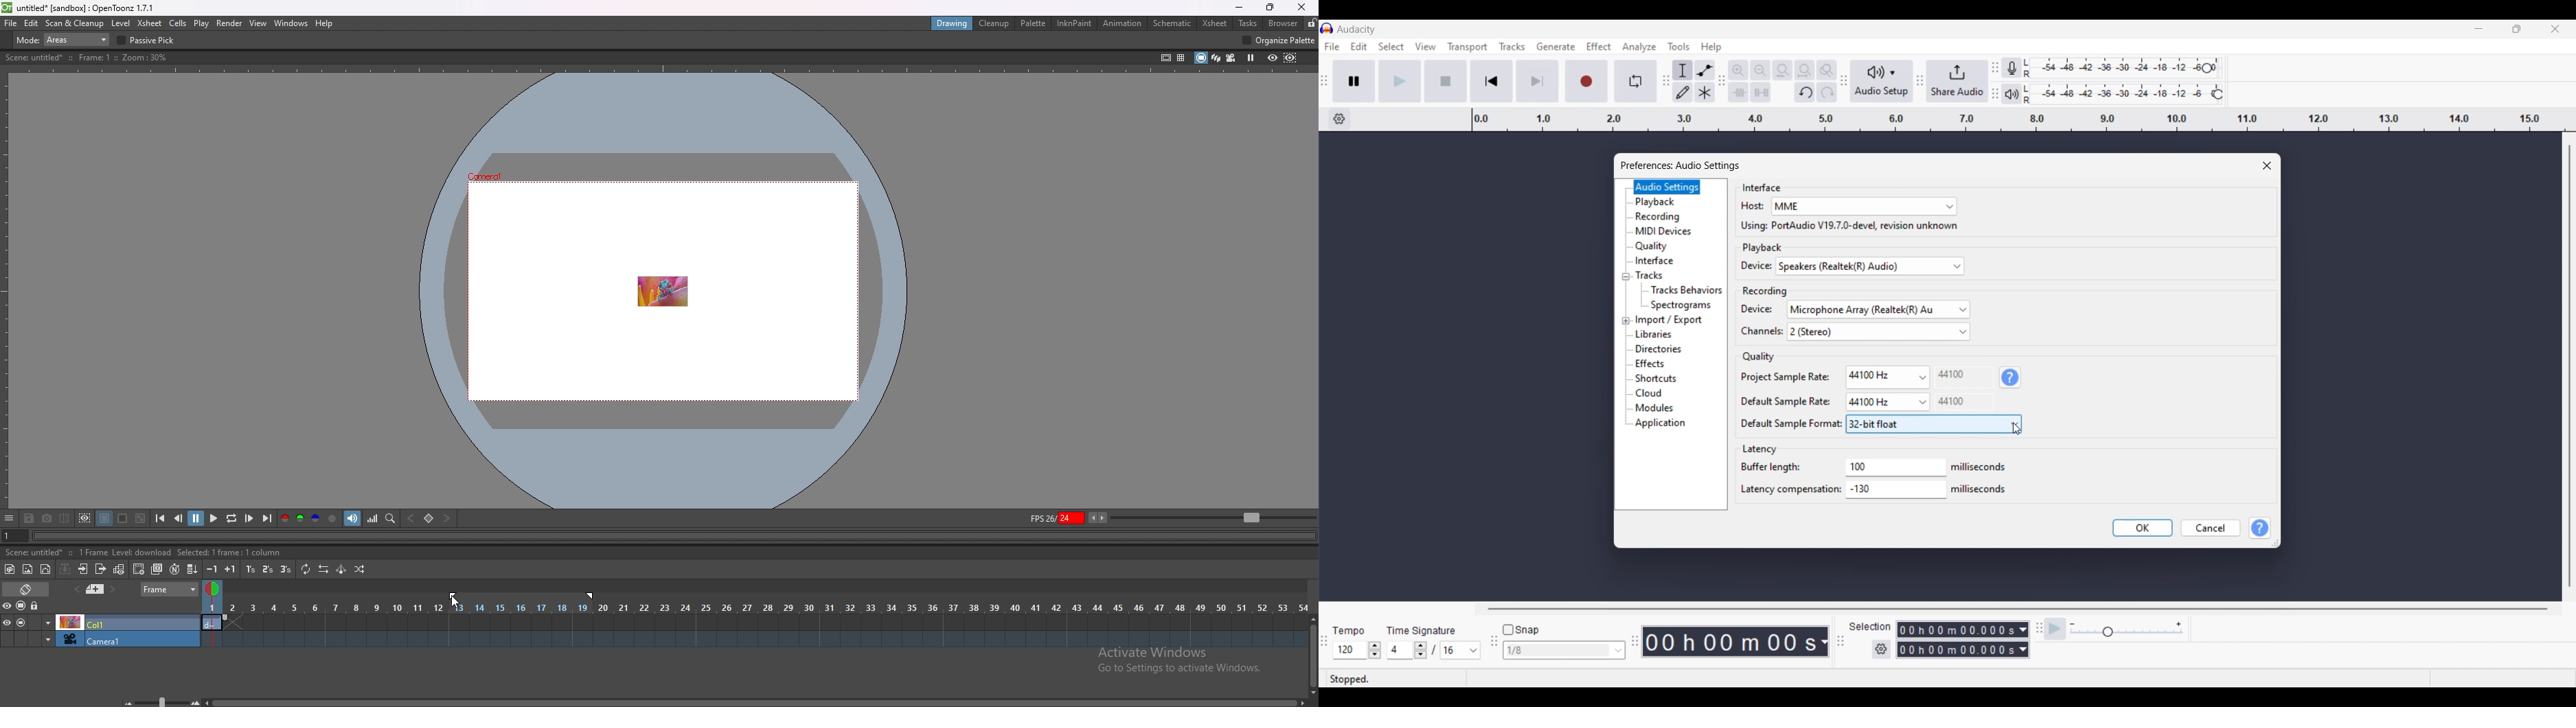 This screenshot has height=728, width=2576. Describe the element at coordinates (139, 569) in the screenshot. I see `create blank drawing` at that location.